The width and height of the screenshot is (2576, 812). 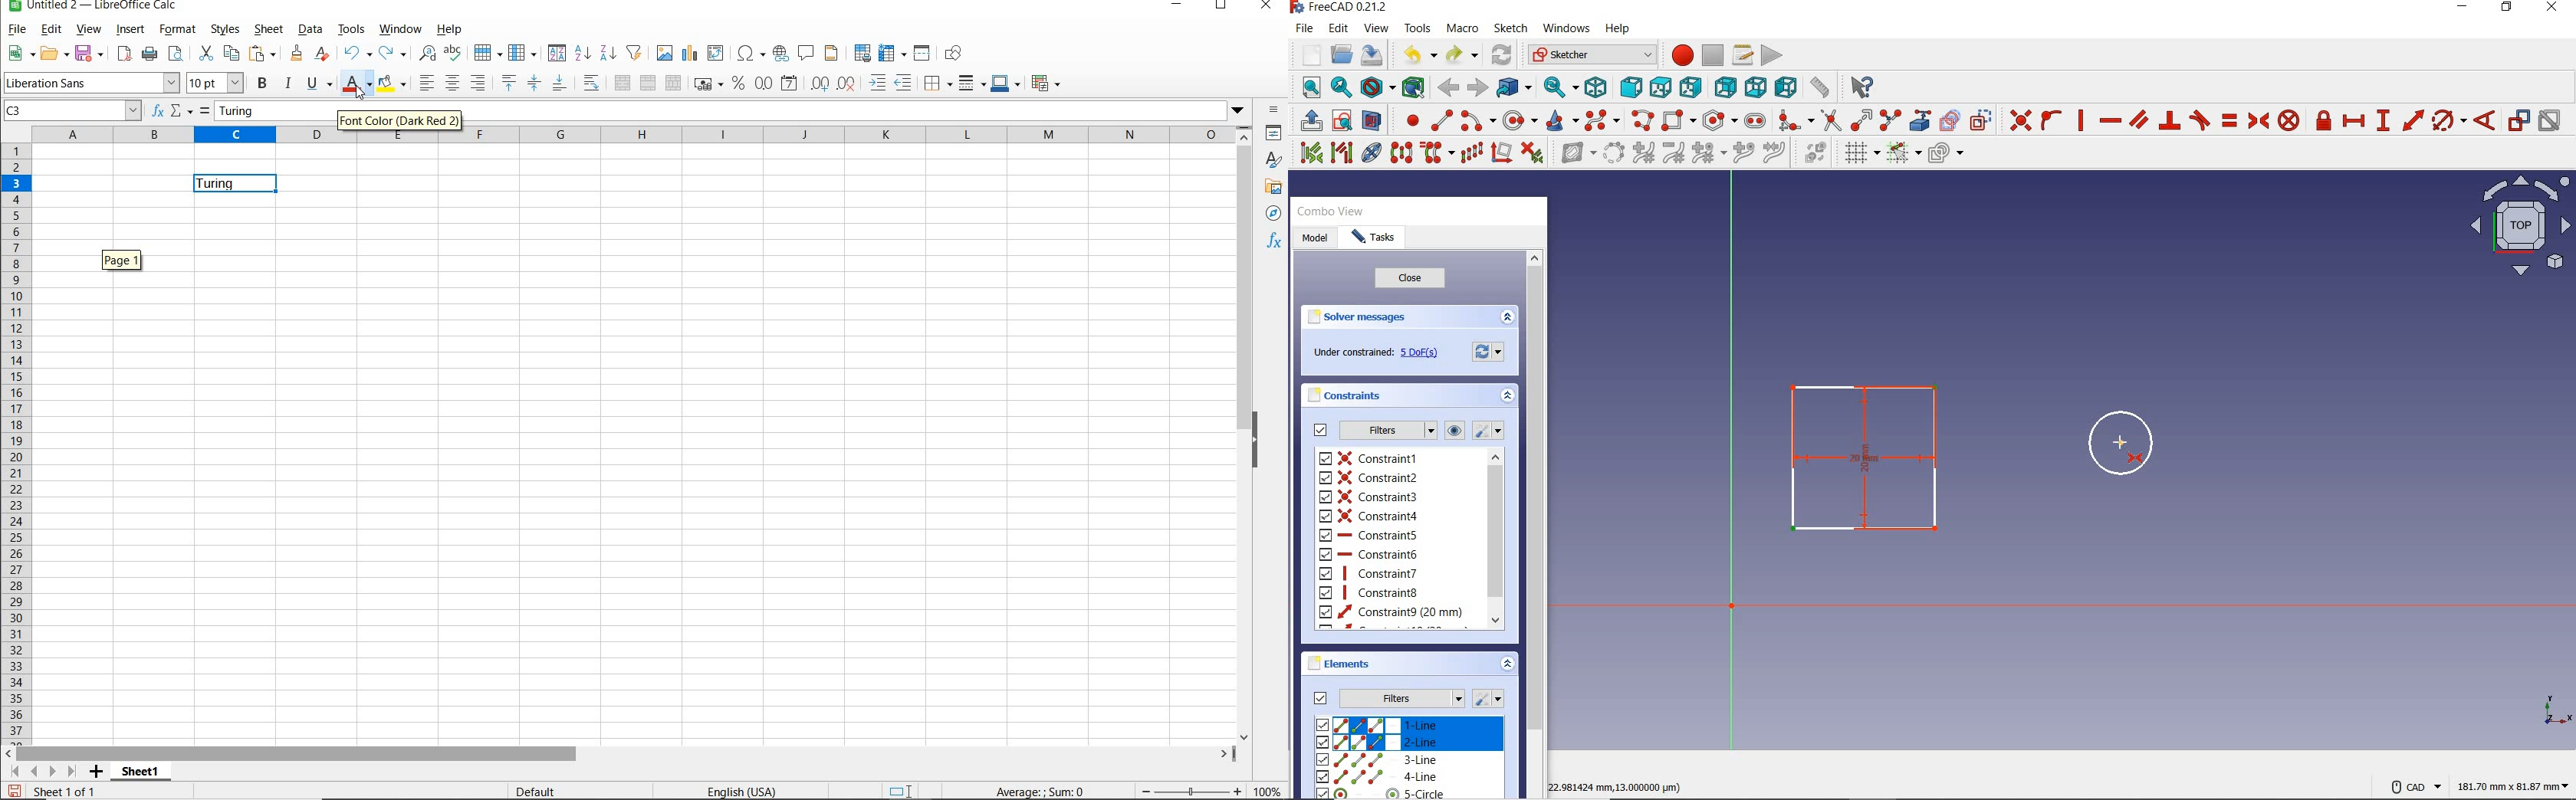 I want to click on sketcher, so click(x=1592, y=55).